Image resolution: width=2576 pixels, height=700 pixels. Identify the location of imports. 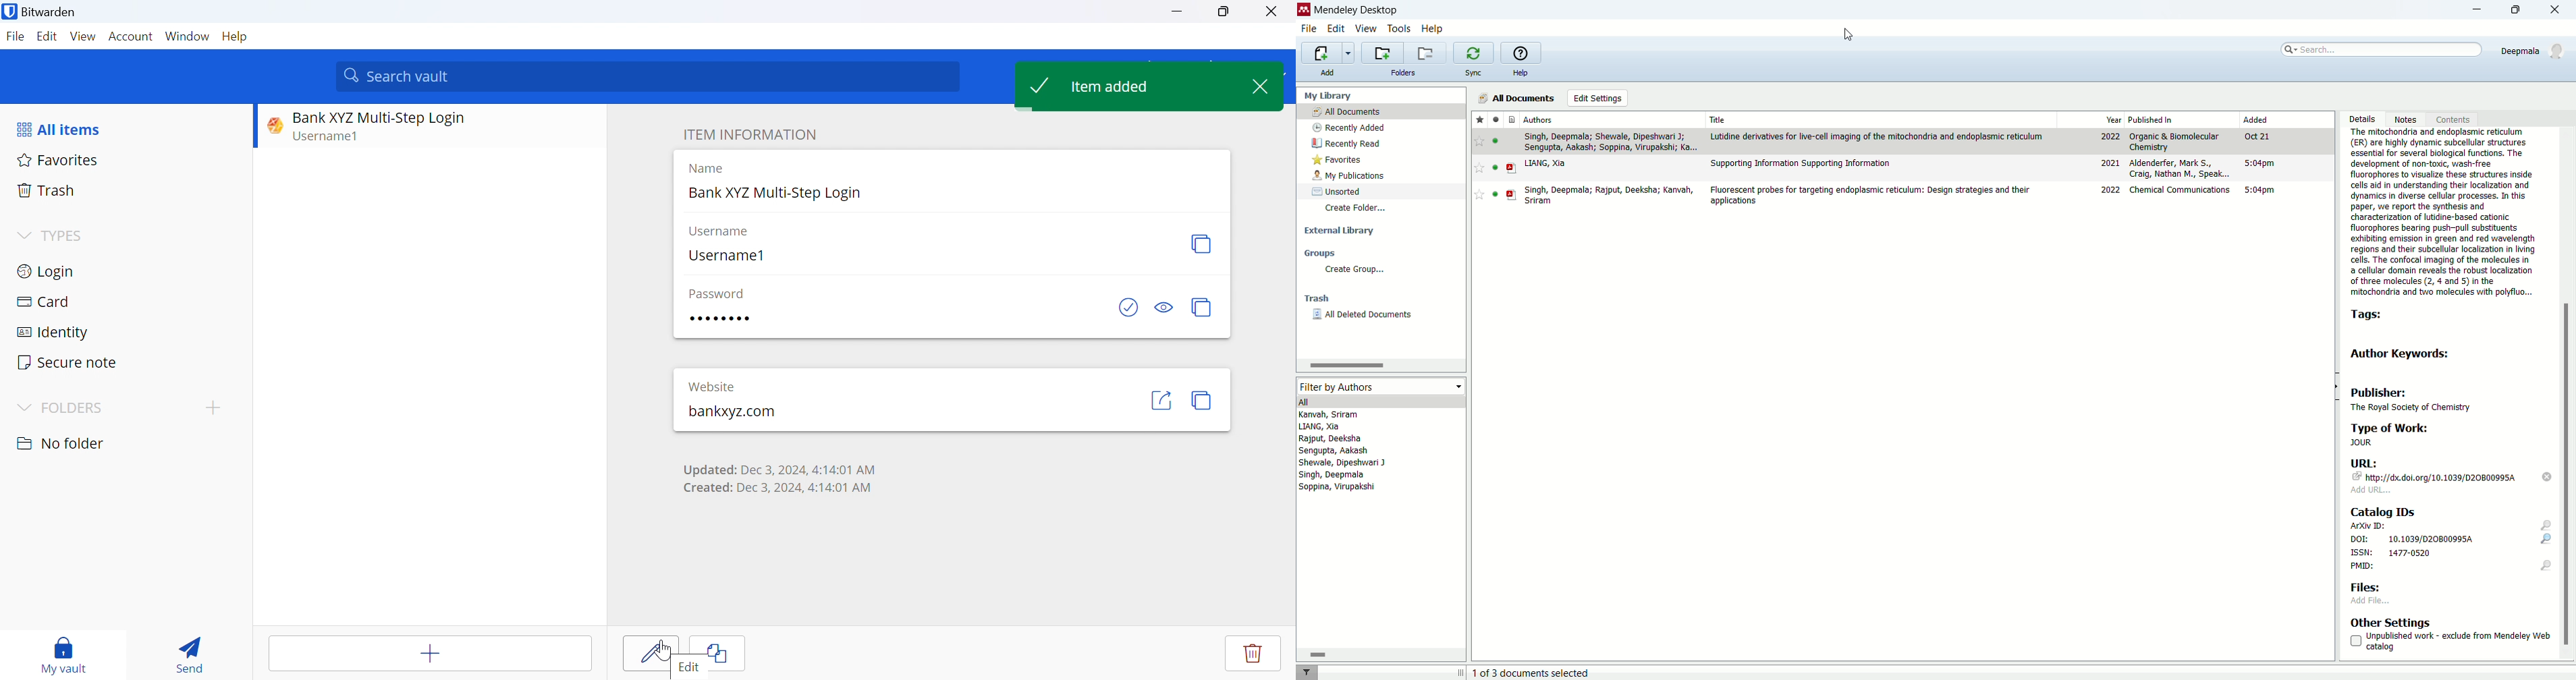
(1327, 53).